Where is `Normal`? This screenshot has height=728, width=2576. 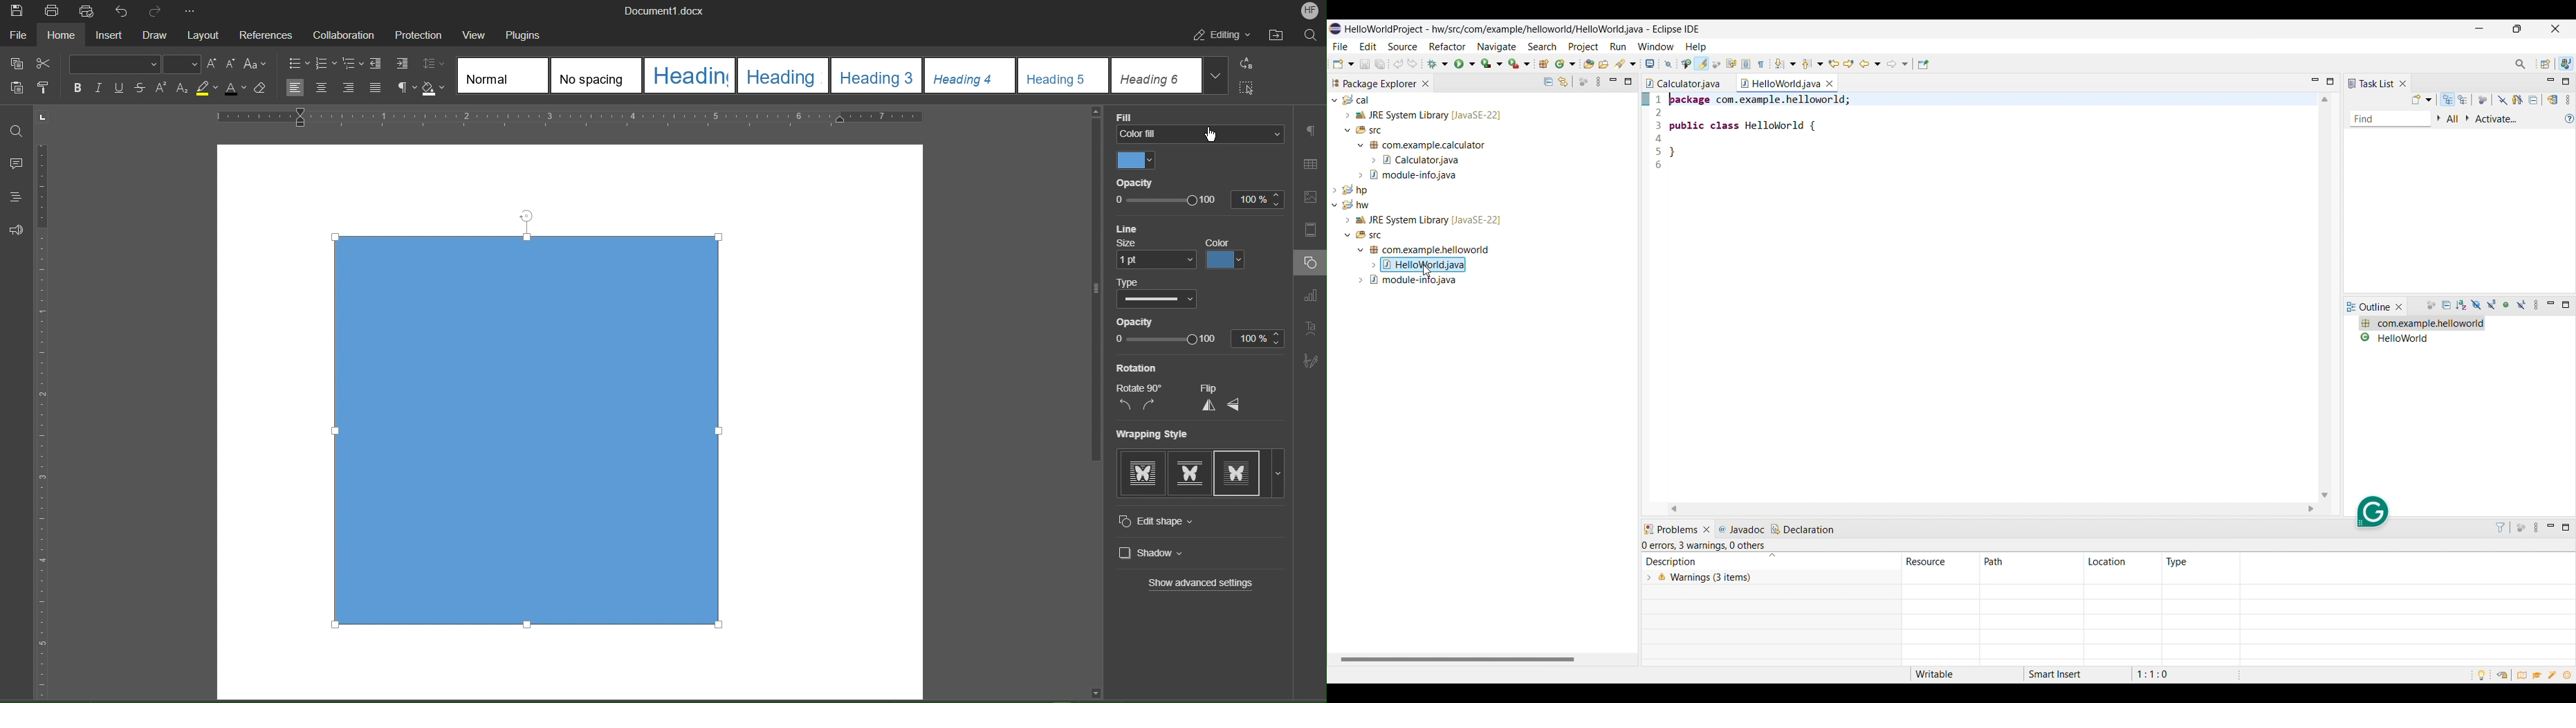 Normal is located at coordinates (502, 74).